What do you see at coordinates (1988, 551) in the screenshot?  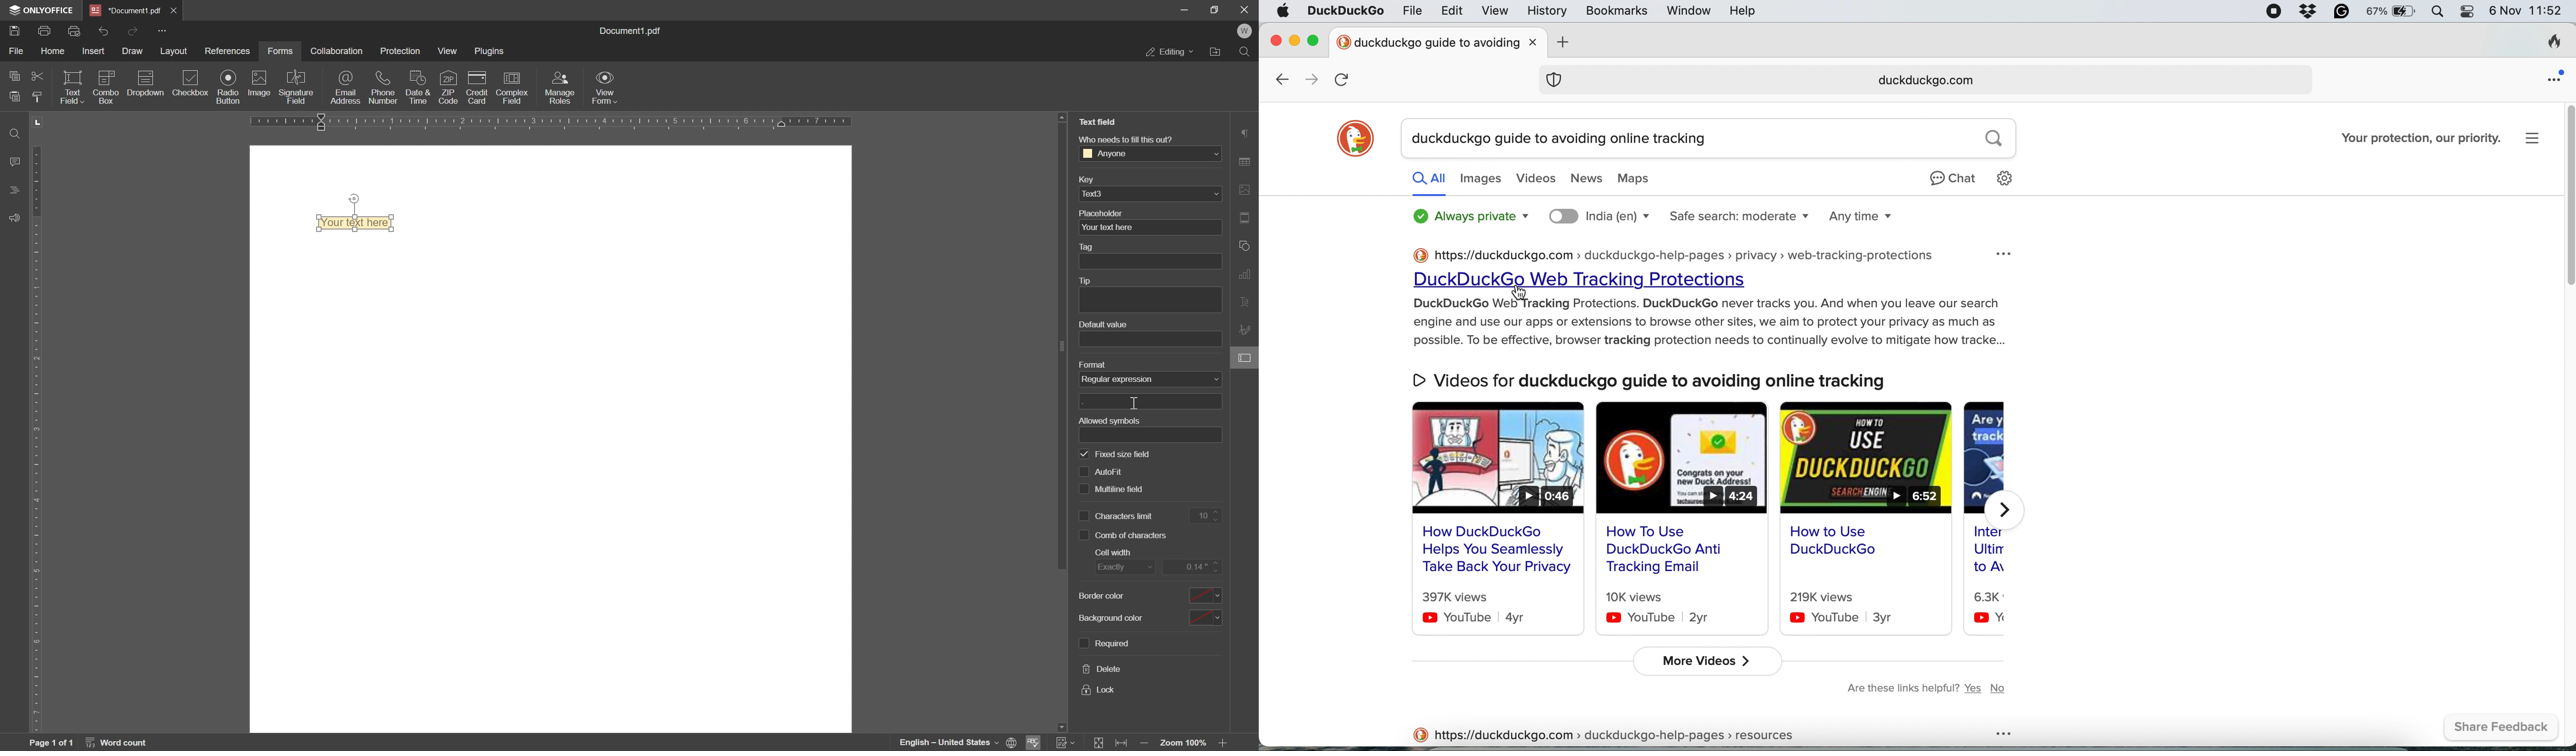 I see `inter ` at bounding box center [1988, 551].